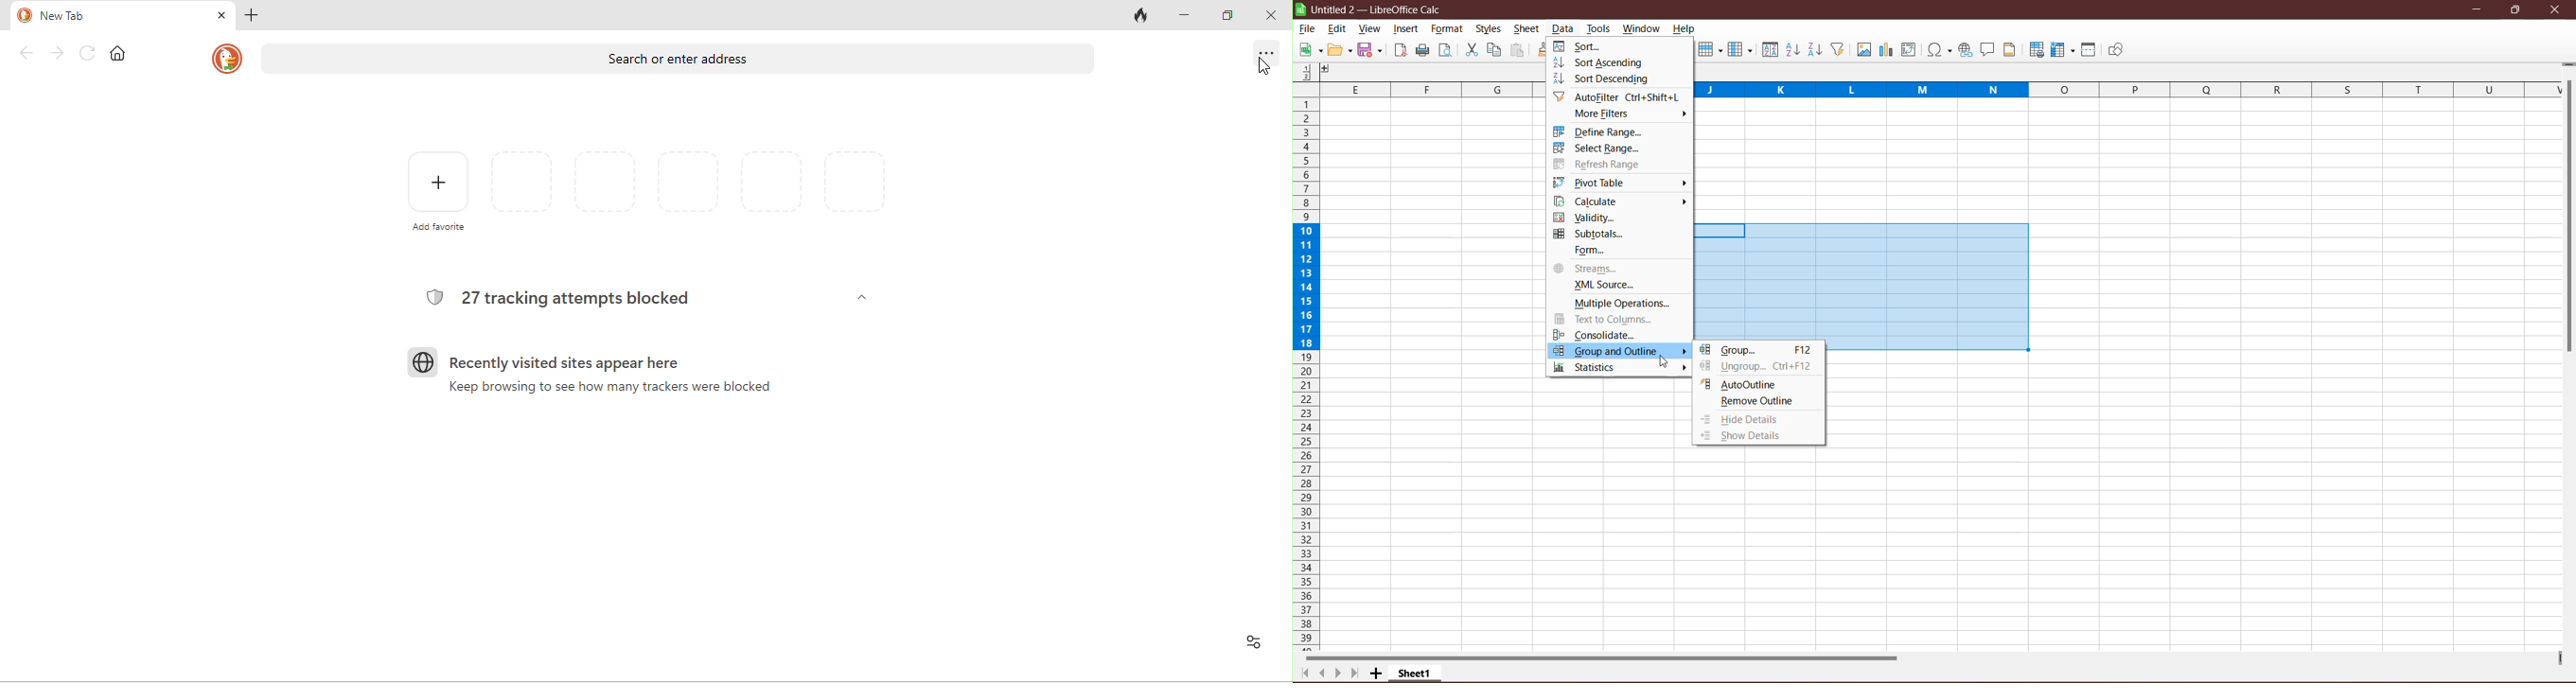  Describe the element at coordinates (1338, 30) in the screenshot. I see `Edit` at that location.